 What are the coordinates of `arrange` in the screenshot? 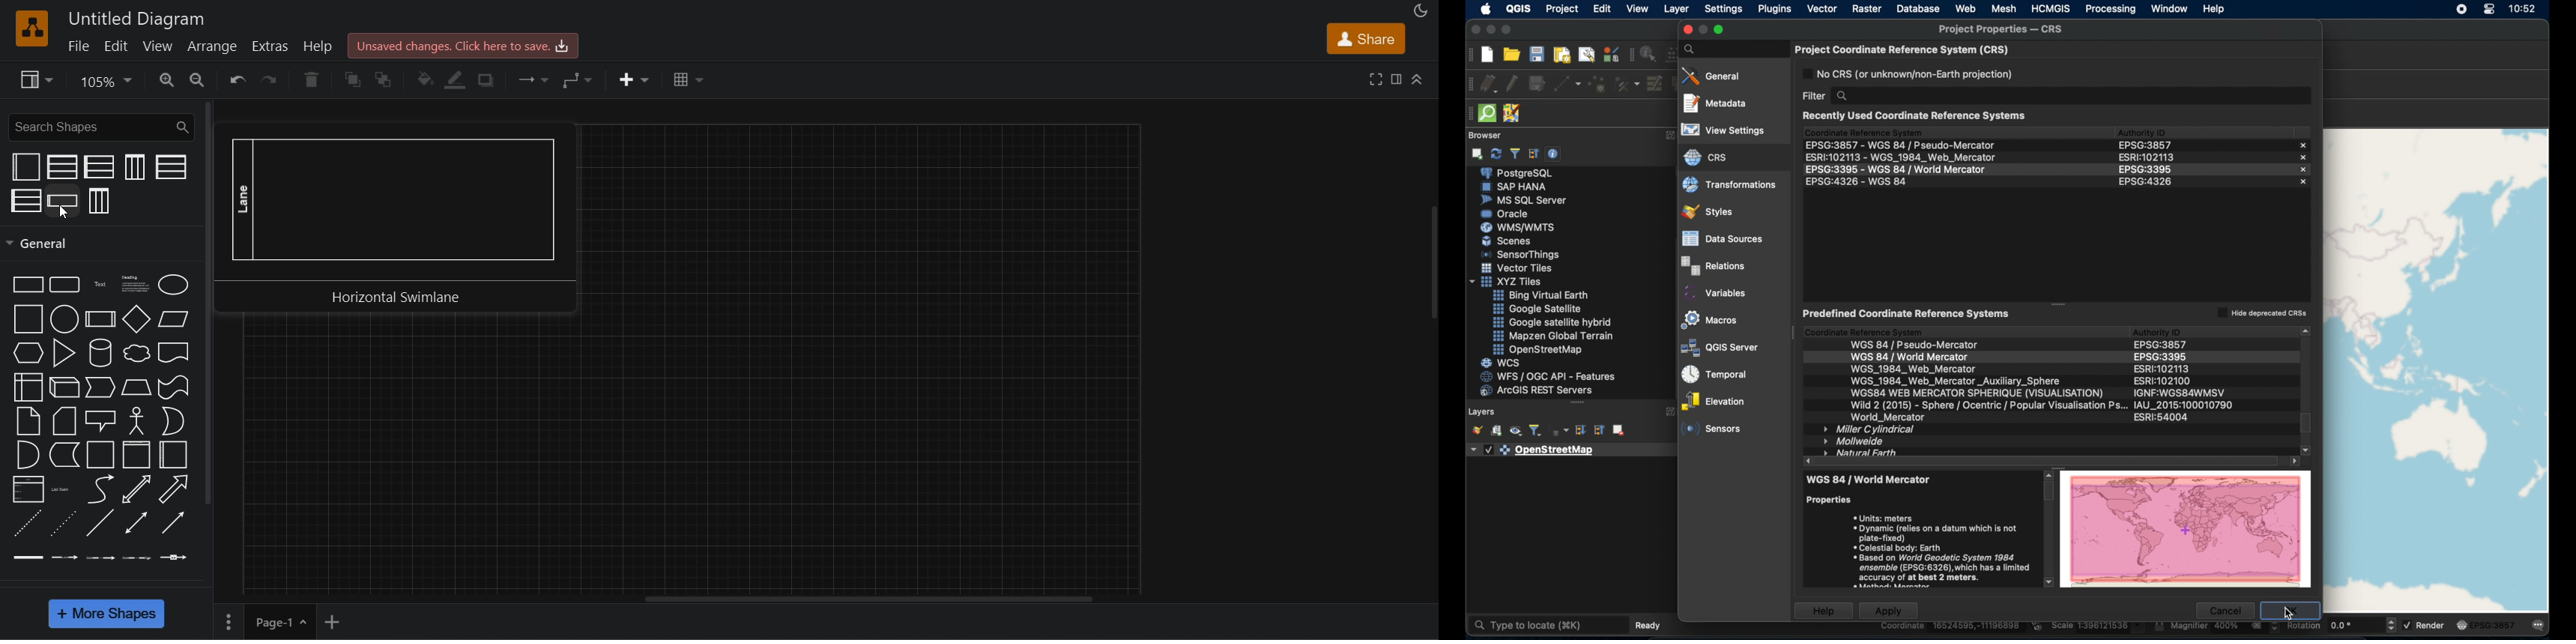 It's located at (211, 46).